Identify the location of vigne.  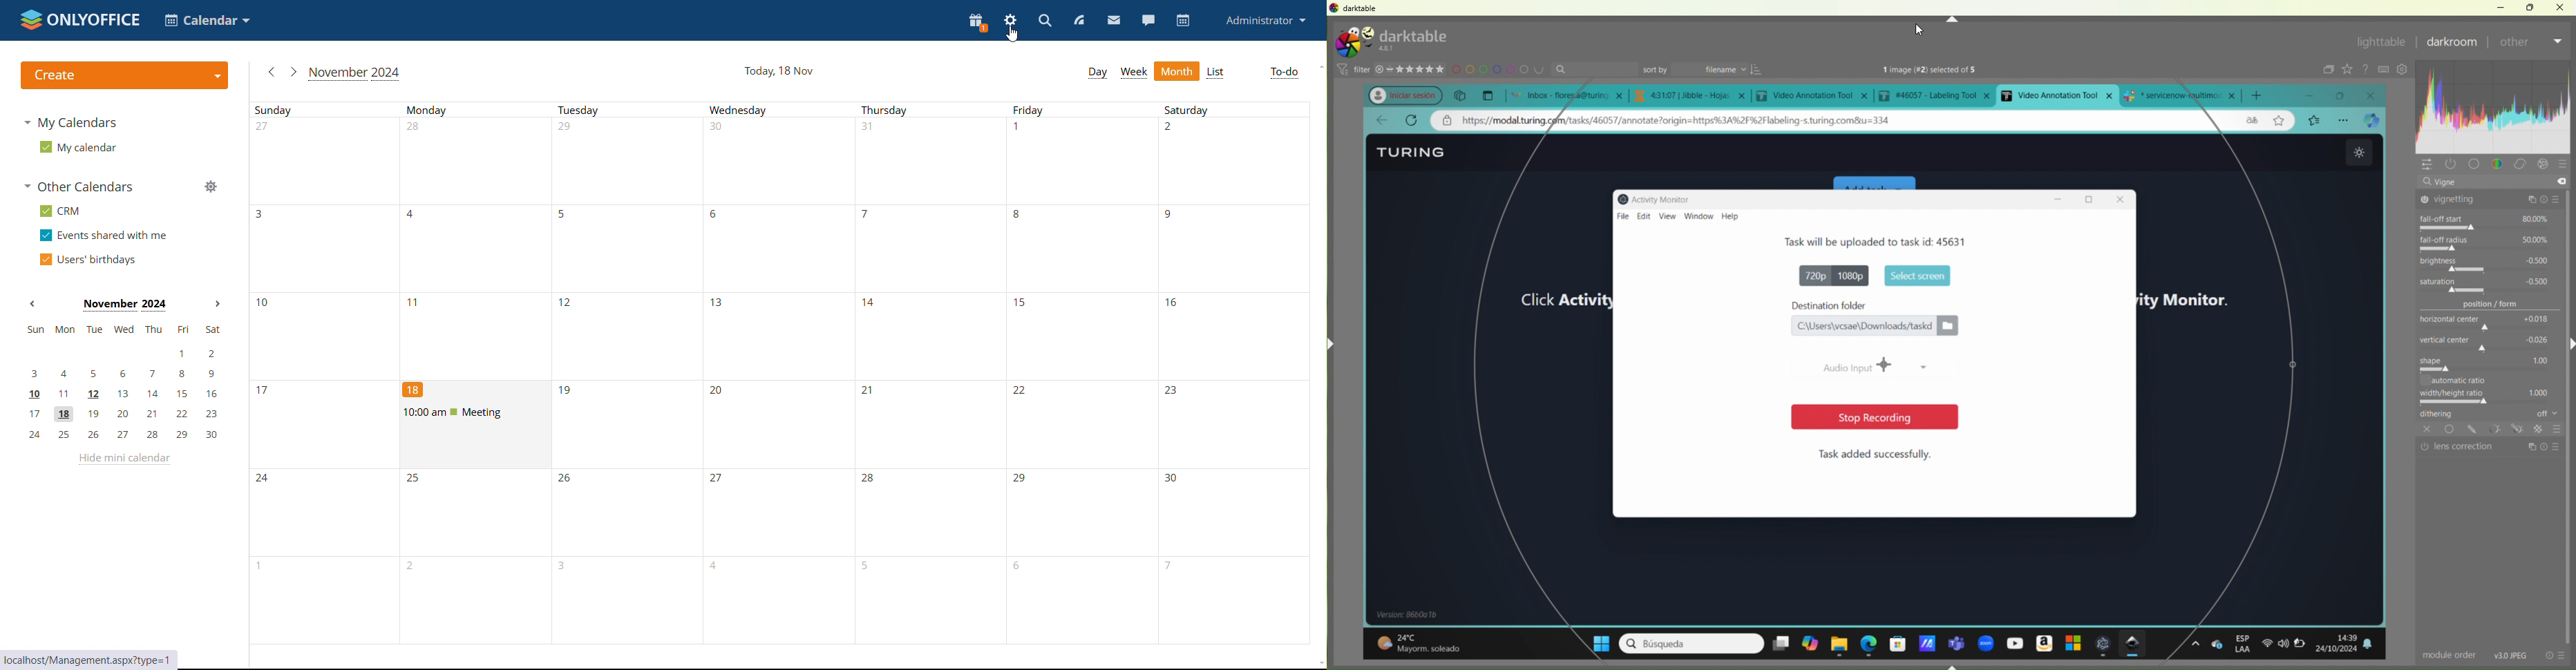
(2491, 182).